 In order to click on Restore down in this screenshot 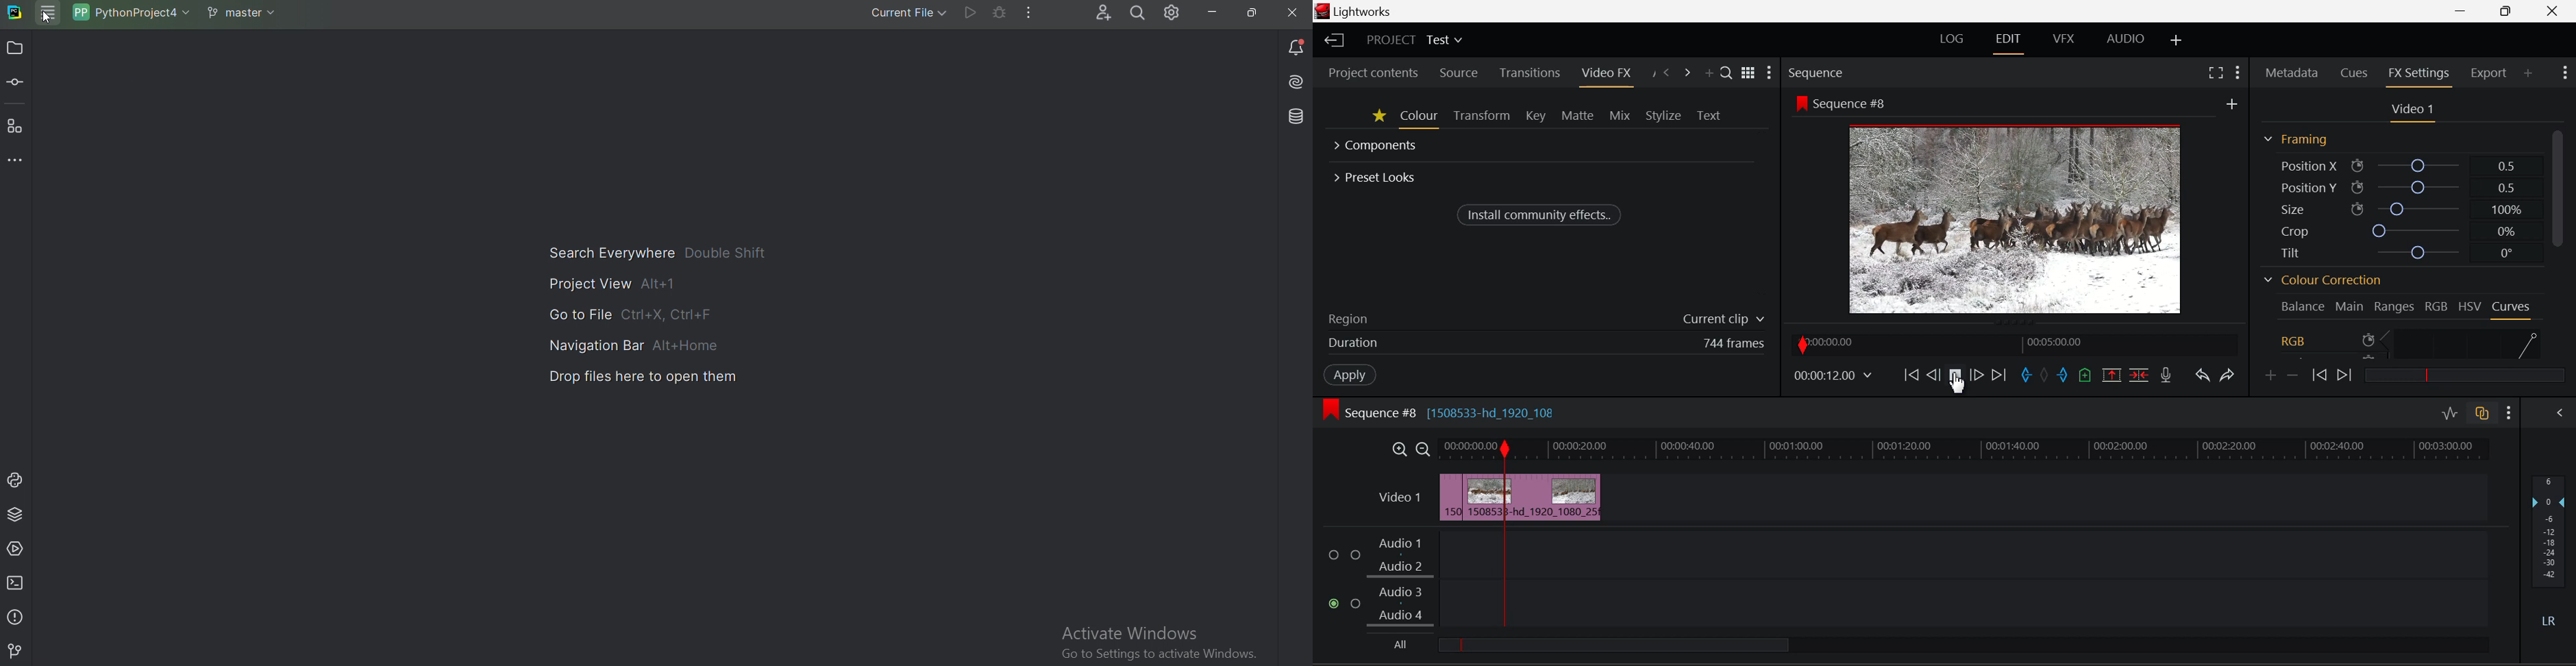, I will do `click(1253, 10)`.